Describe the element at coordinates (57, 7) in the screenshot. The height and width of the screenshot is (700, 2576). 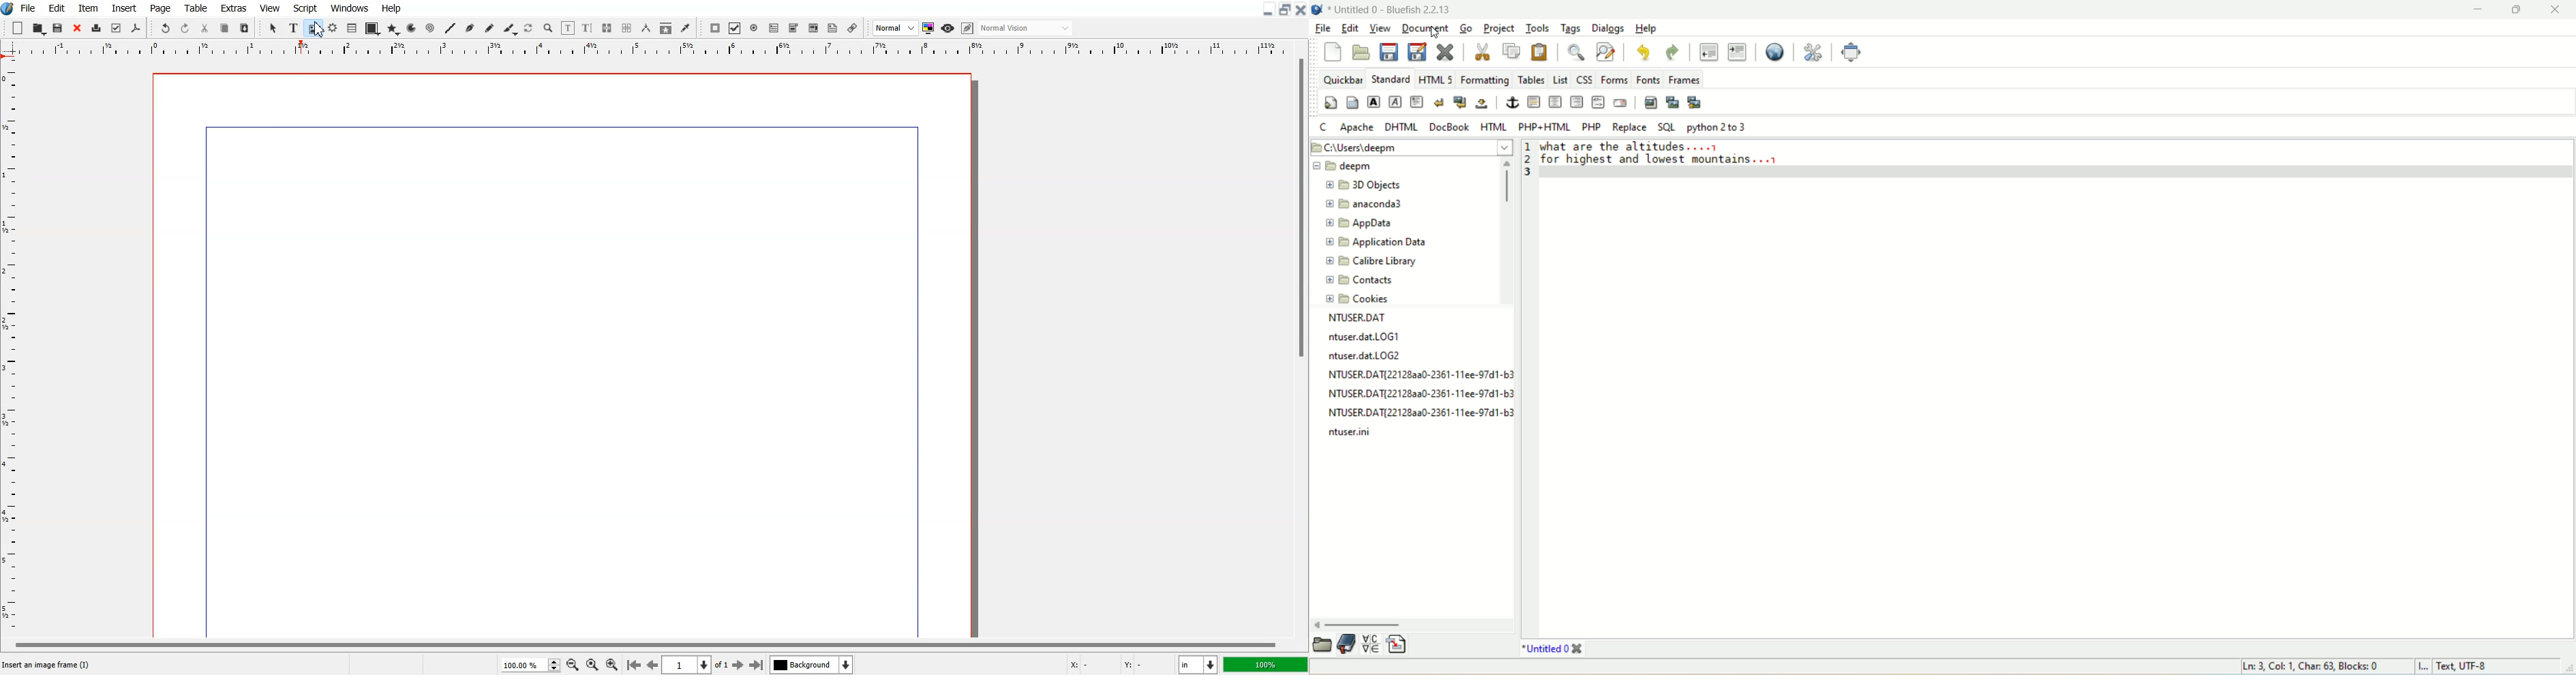
I see `Edit` at that location.